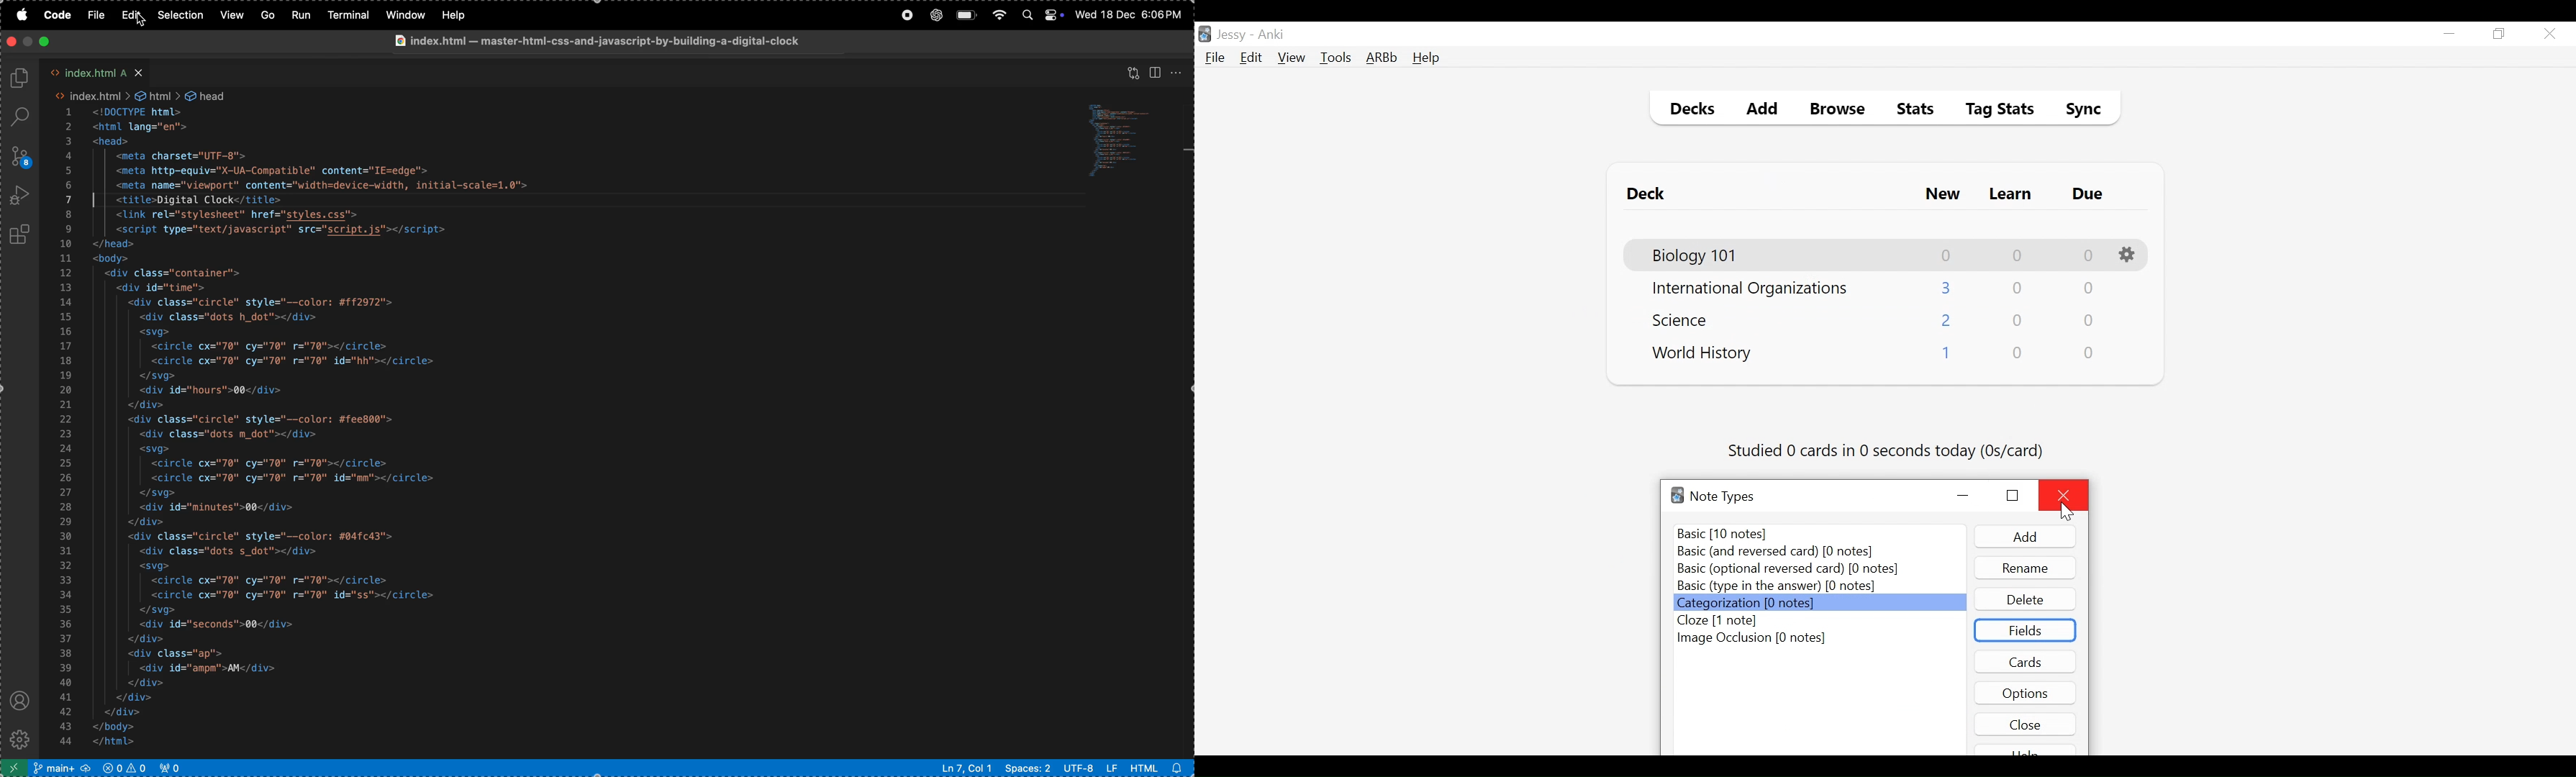 The image size is (2576, 784). What do you see at coordinates (2500, 35) in the screenshot?
I see `Restore` at bounding box center [2500, 35].